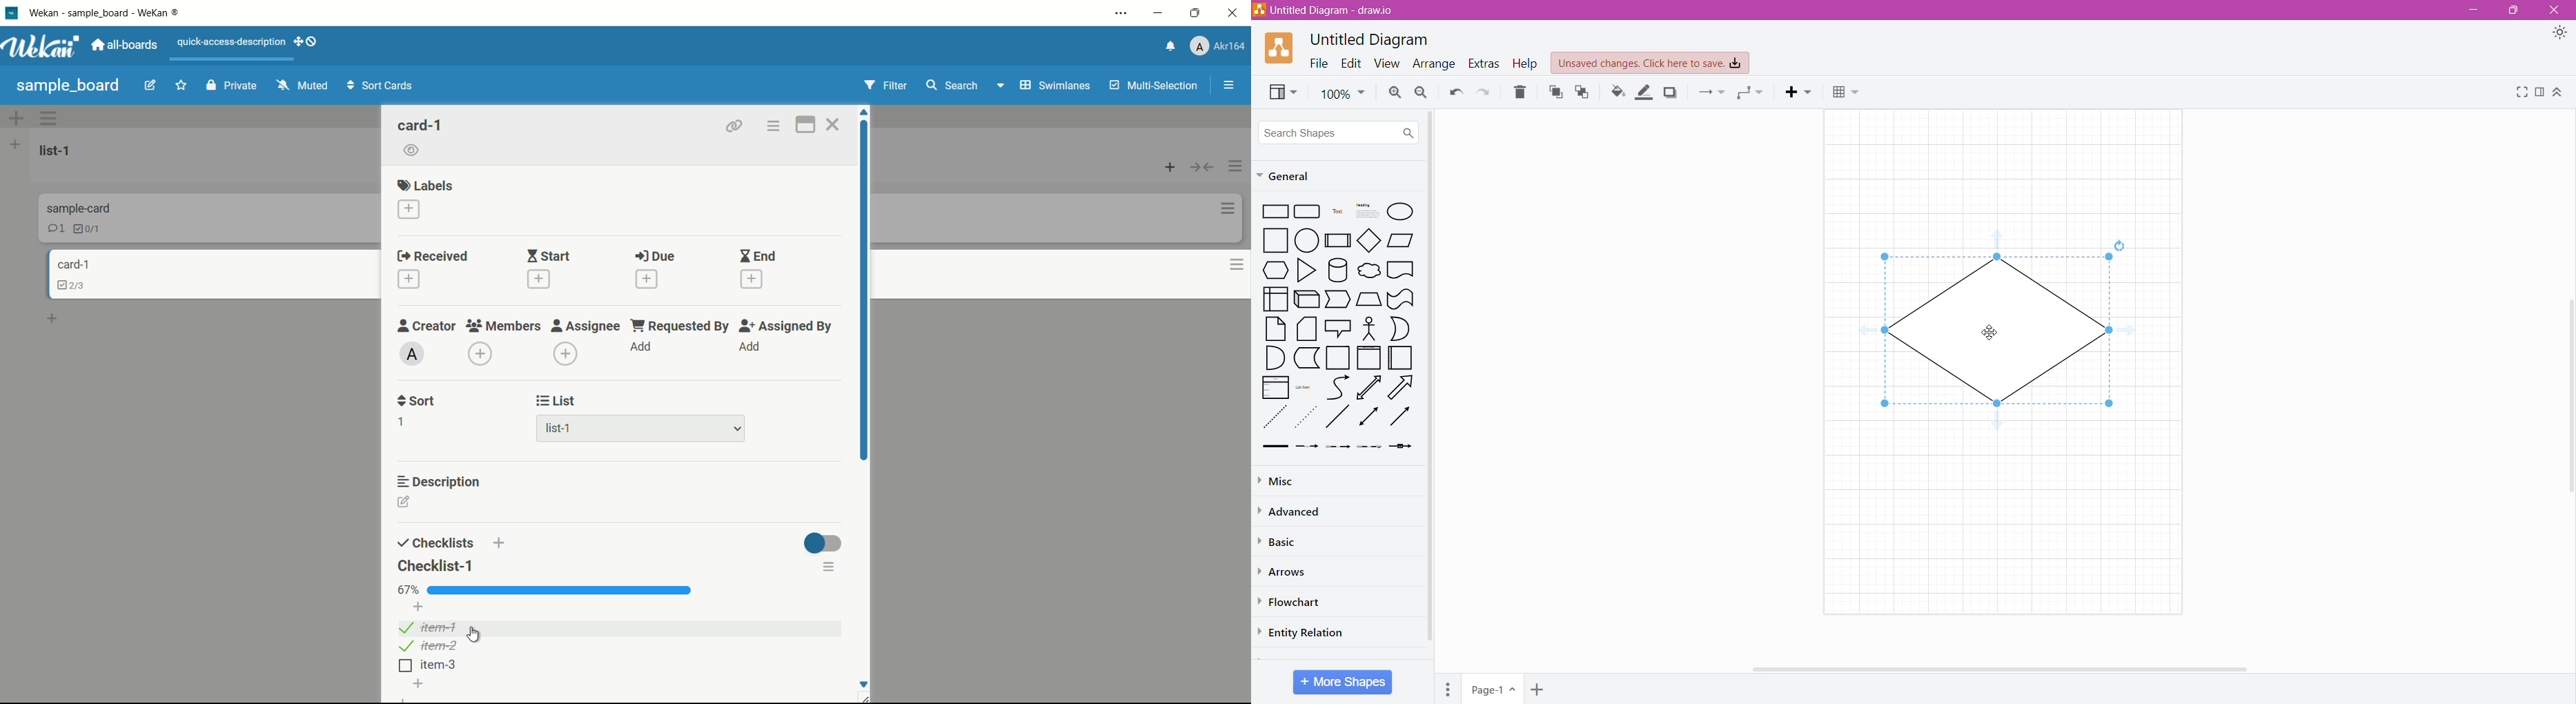 This screenshot has height=728, width=2576. Describe the element at coordinates (1152, 86) in the screenshot. I see `multi- selection` at that location.